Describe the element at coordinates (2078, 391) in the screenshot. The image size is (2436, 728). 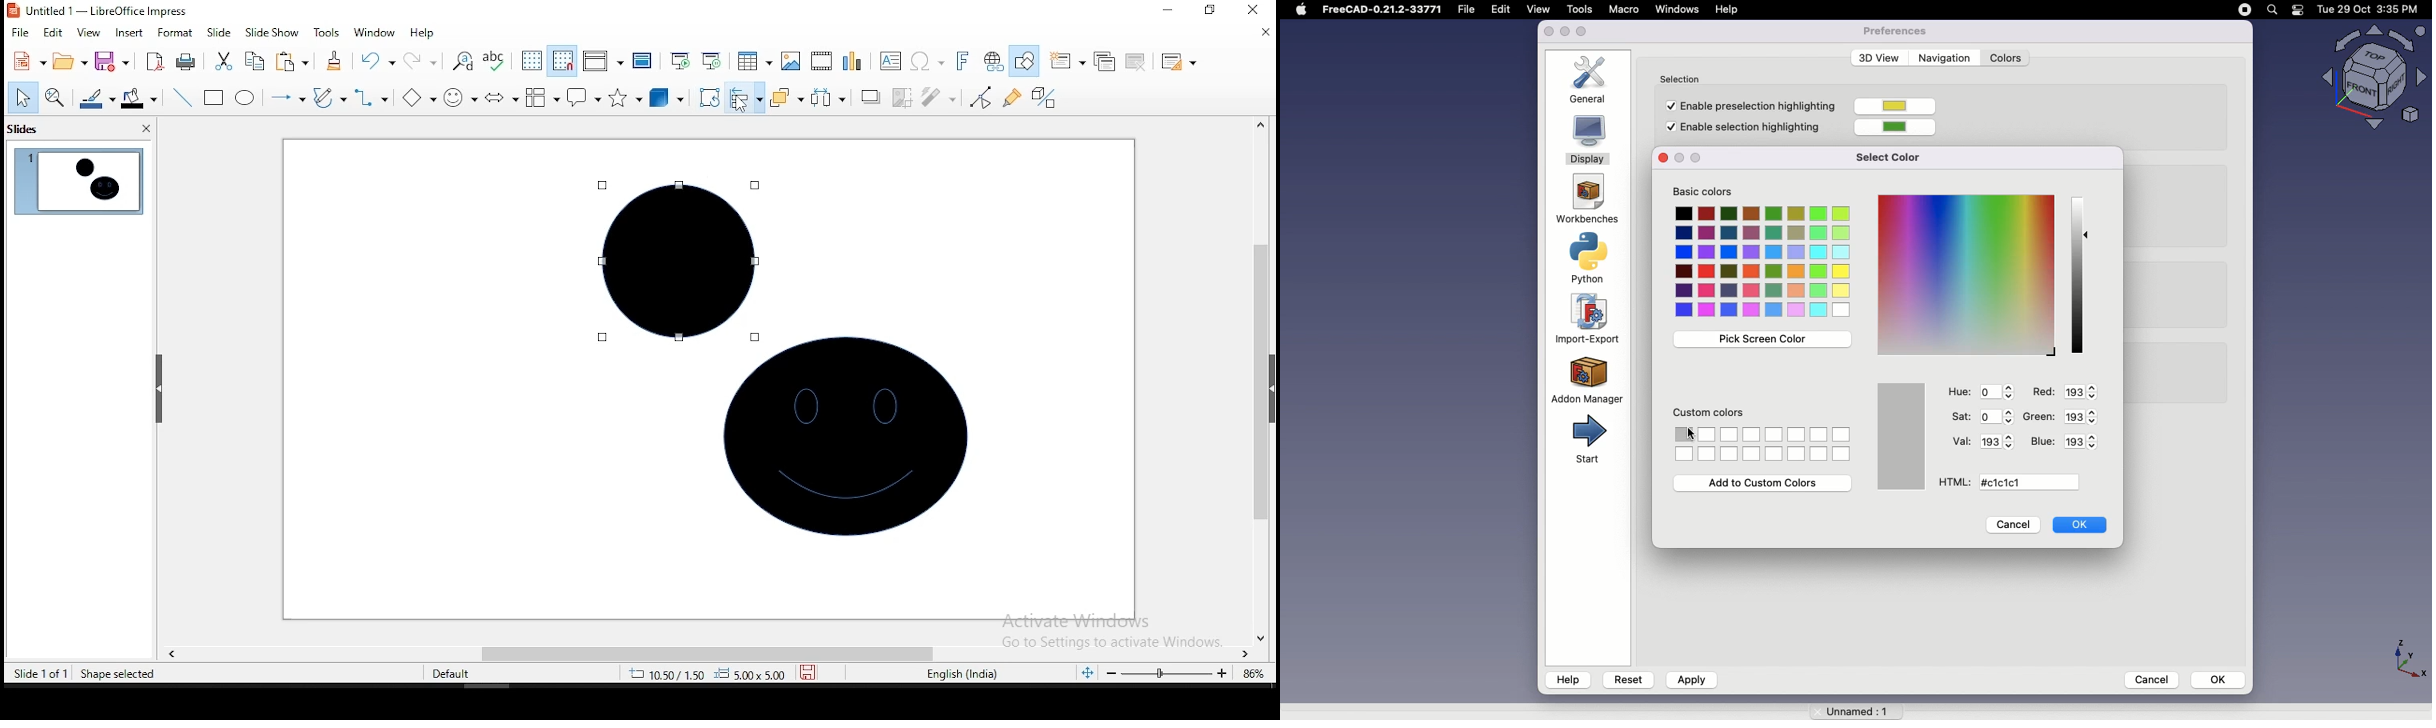
I see `193` at that location.